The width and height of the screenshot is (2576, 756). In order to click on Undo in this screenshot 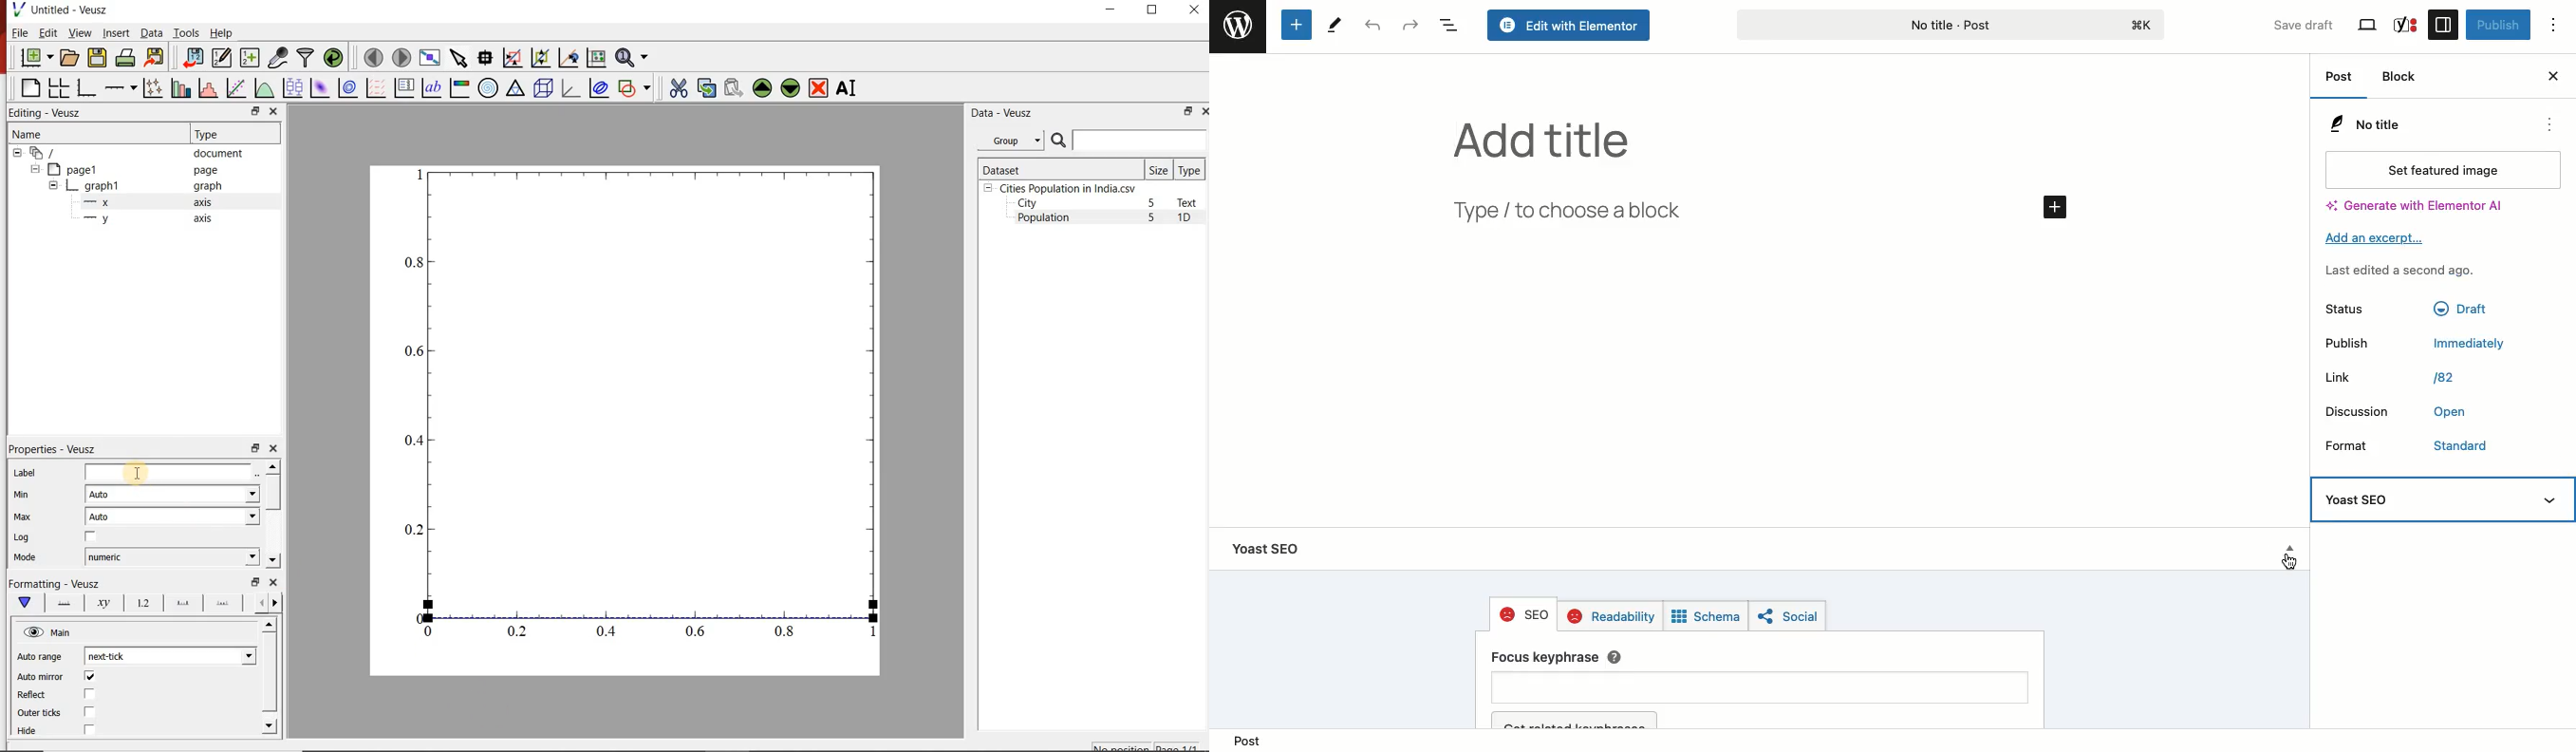, I will do `click(1371, 27)`.